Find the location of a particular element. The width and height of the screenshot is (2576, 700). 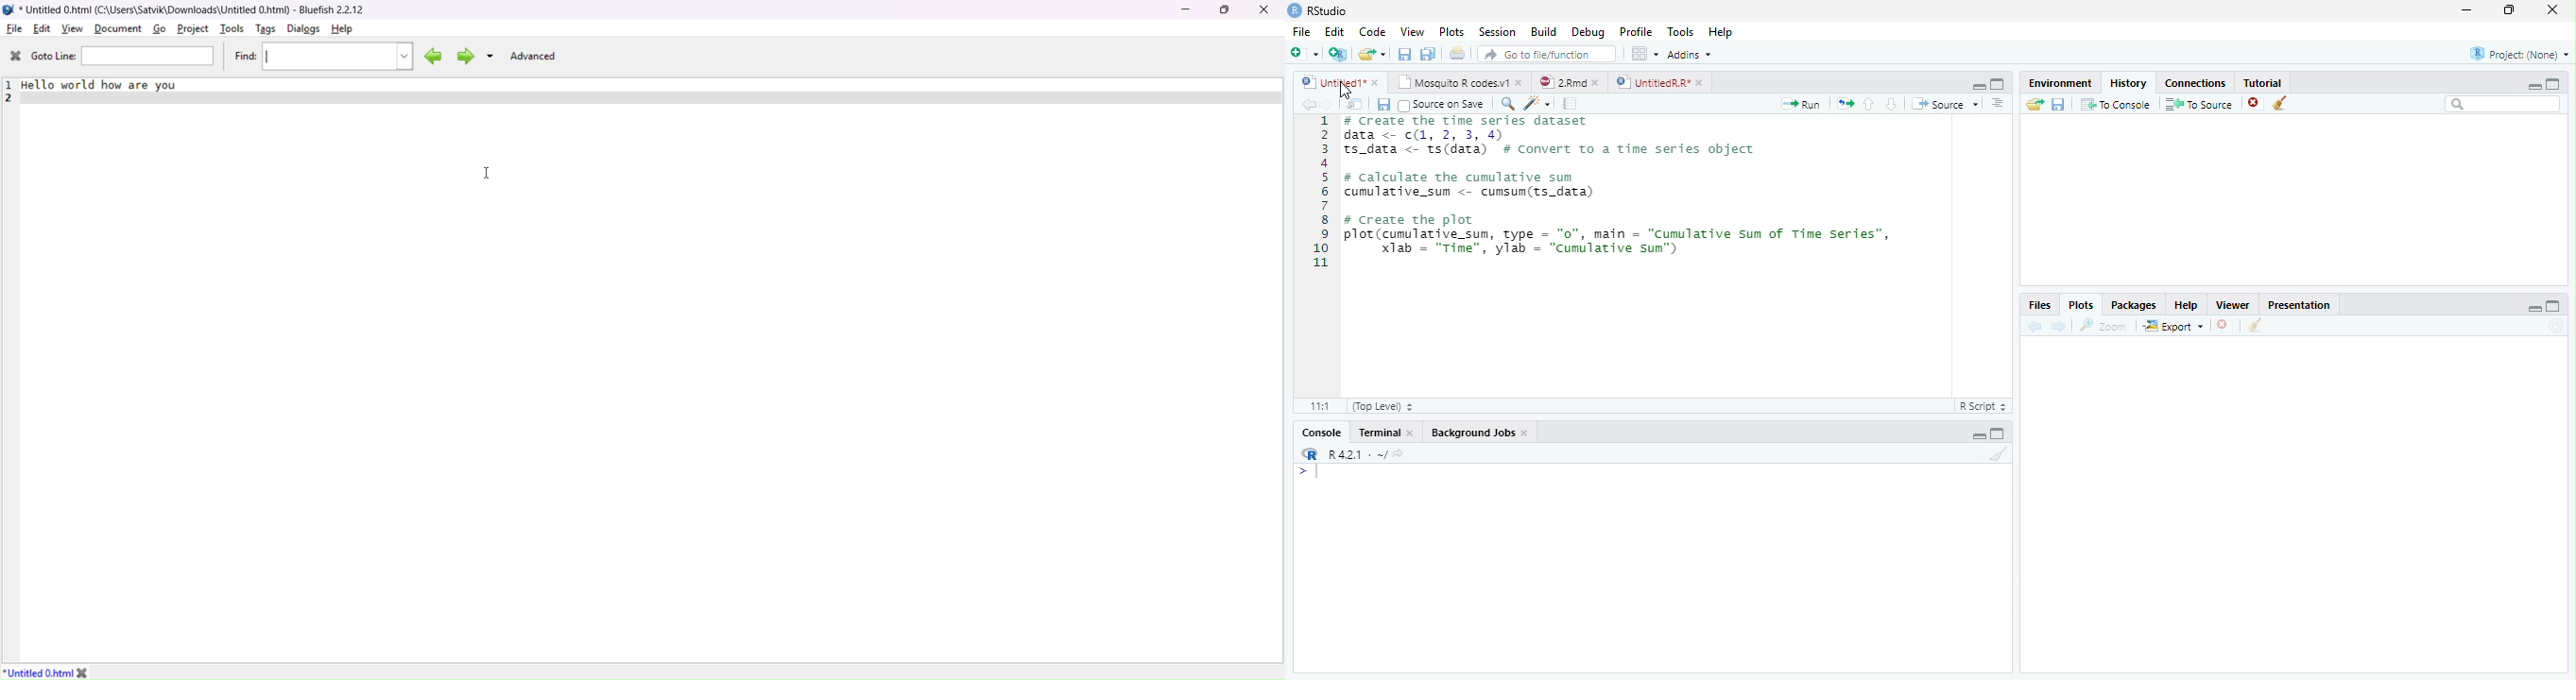

Zoom is located at coordinates (1509, 106).